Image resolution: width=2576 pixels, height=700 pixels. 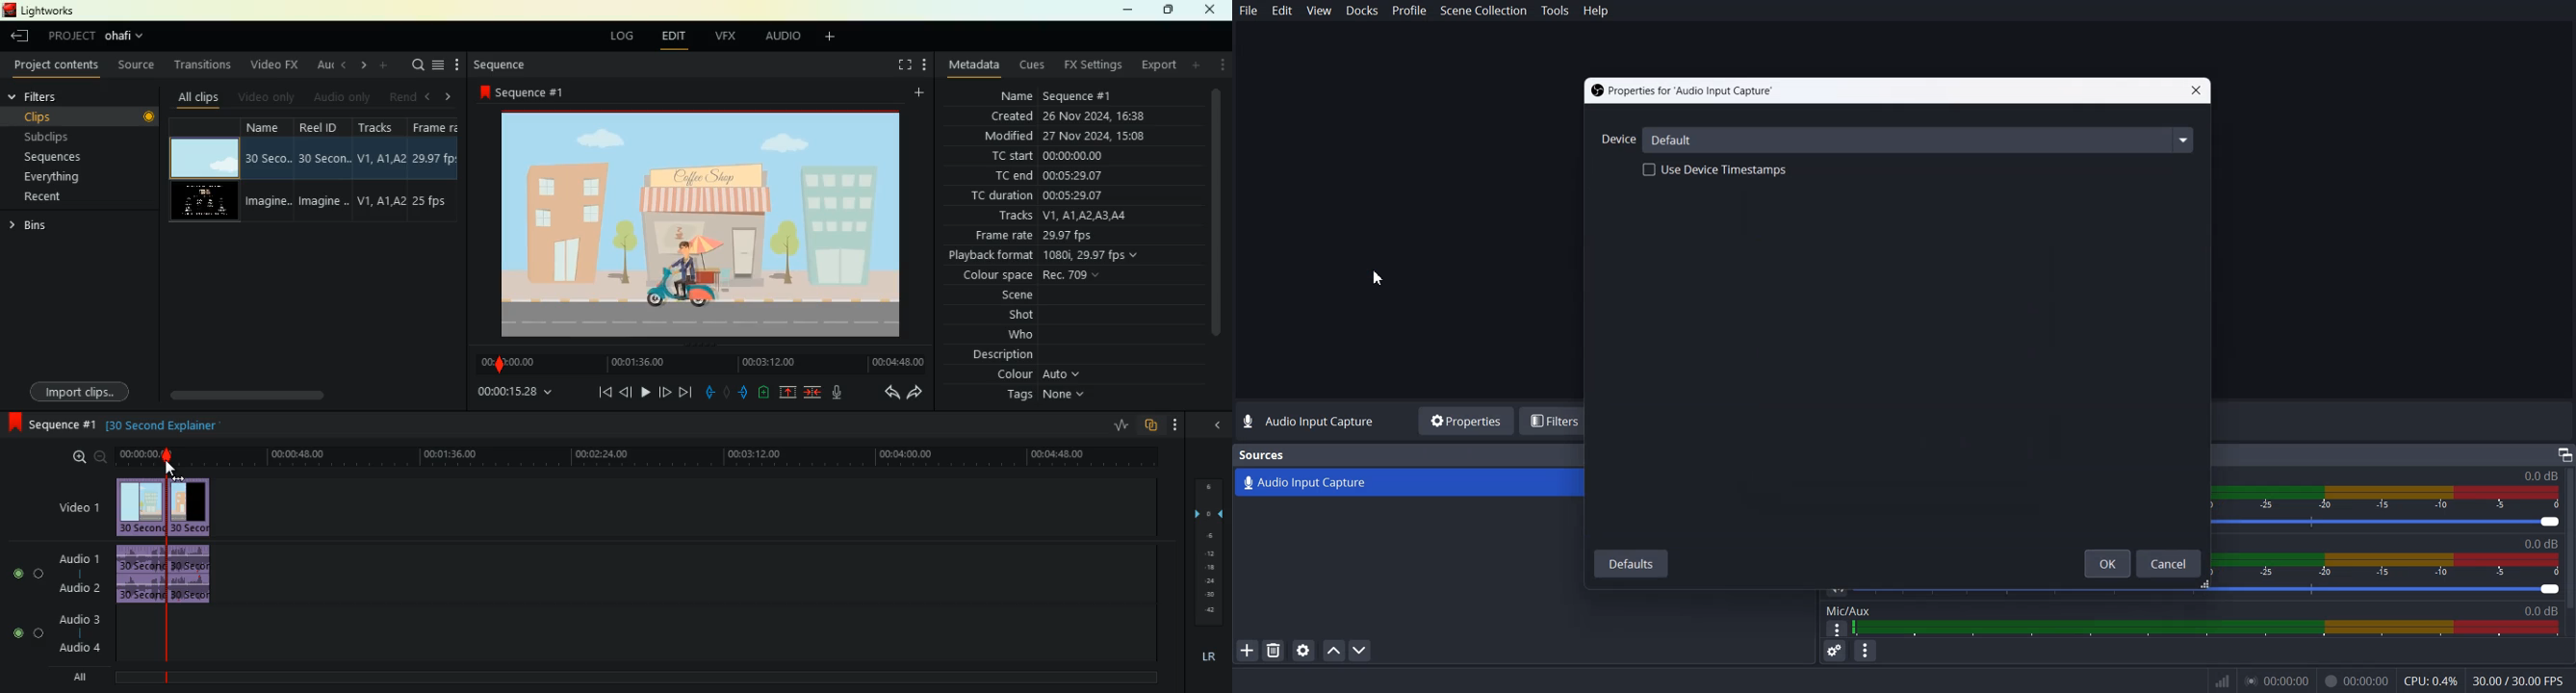 I want to click on Properties, so click(x=1465, y=421).